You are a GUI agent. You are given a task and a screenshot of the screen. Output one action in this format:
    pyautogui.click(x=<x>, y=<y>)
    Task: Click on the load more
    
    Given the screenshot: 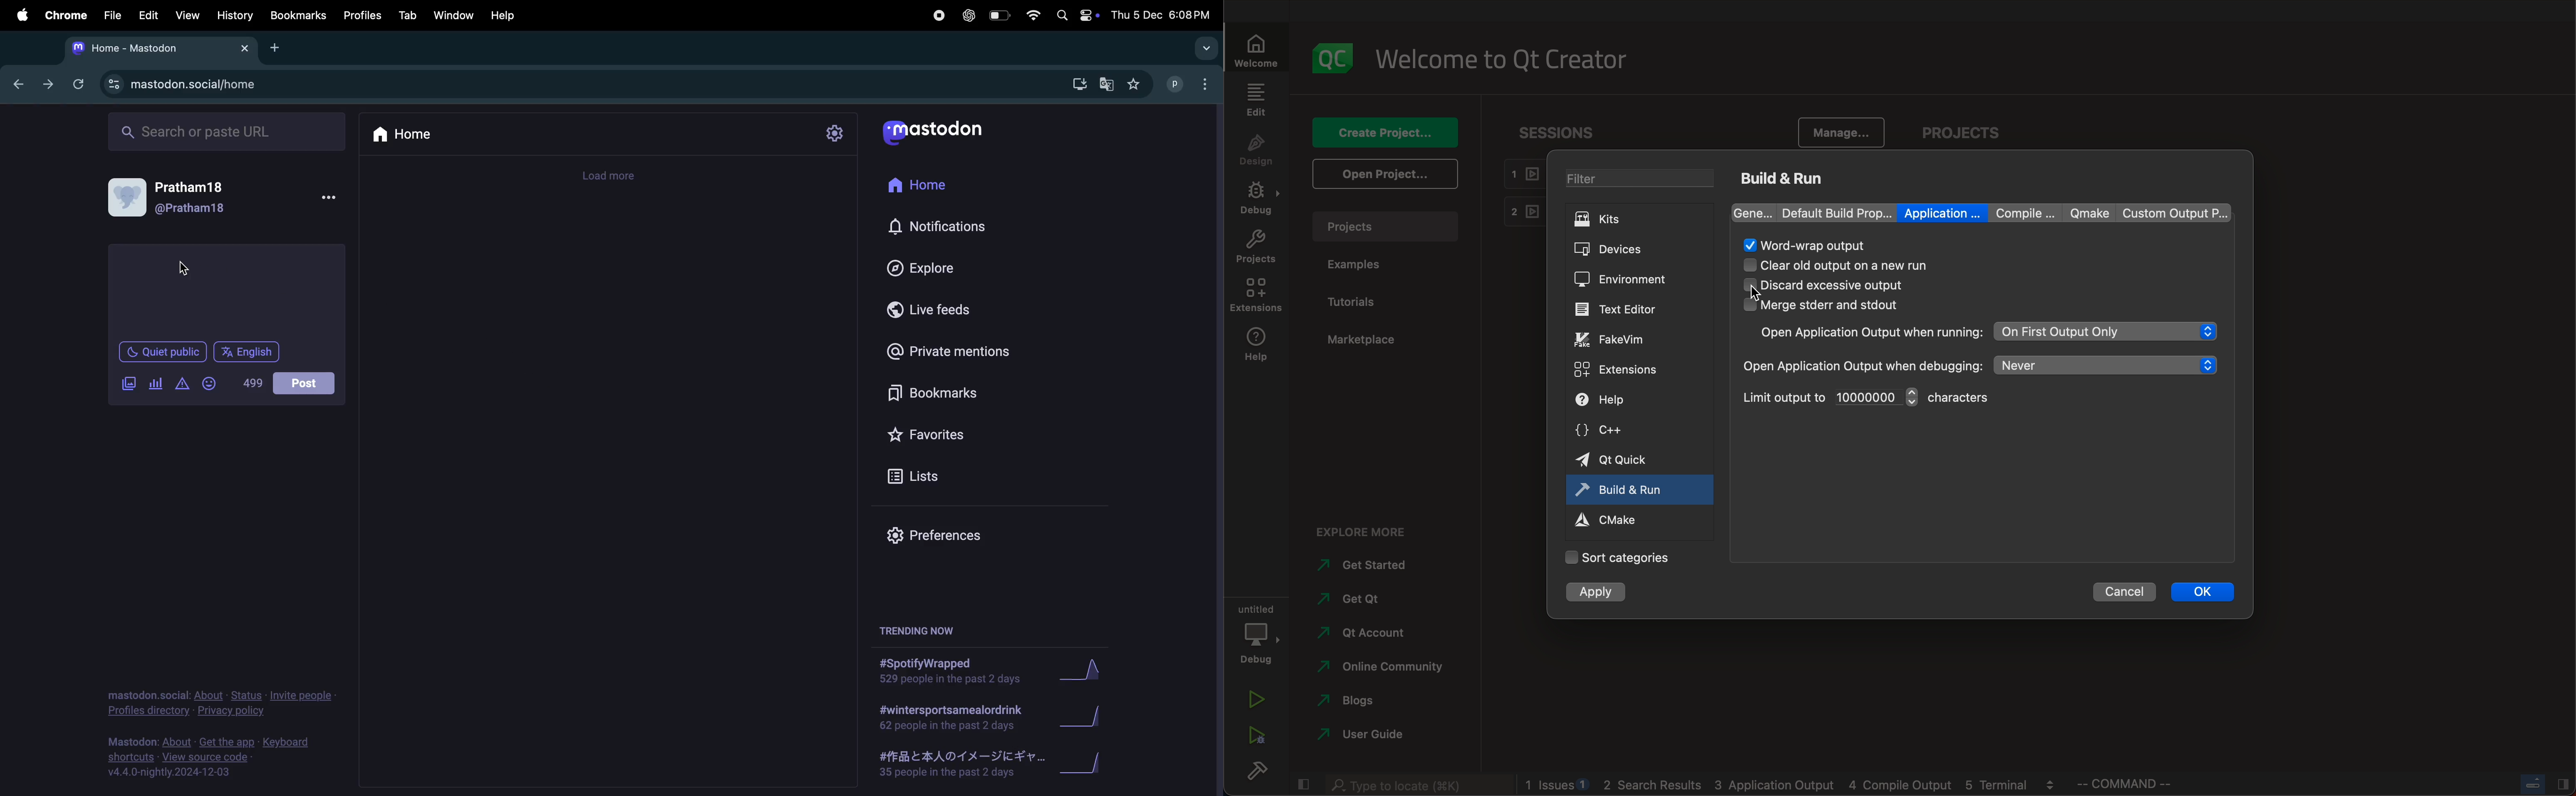 What is the action you would take?
    pyautogui.click(x=609, y=175)
    